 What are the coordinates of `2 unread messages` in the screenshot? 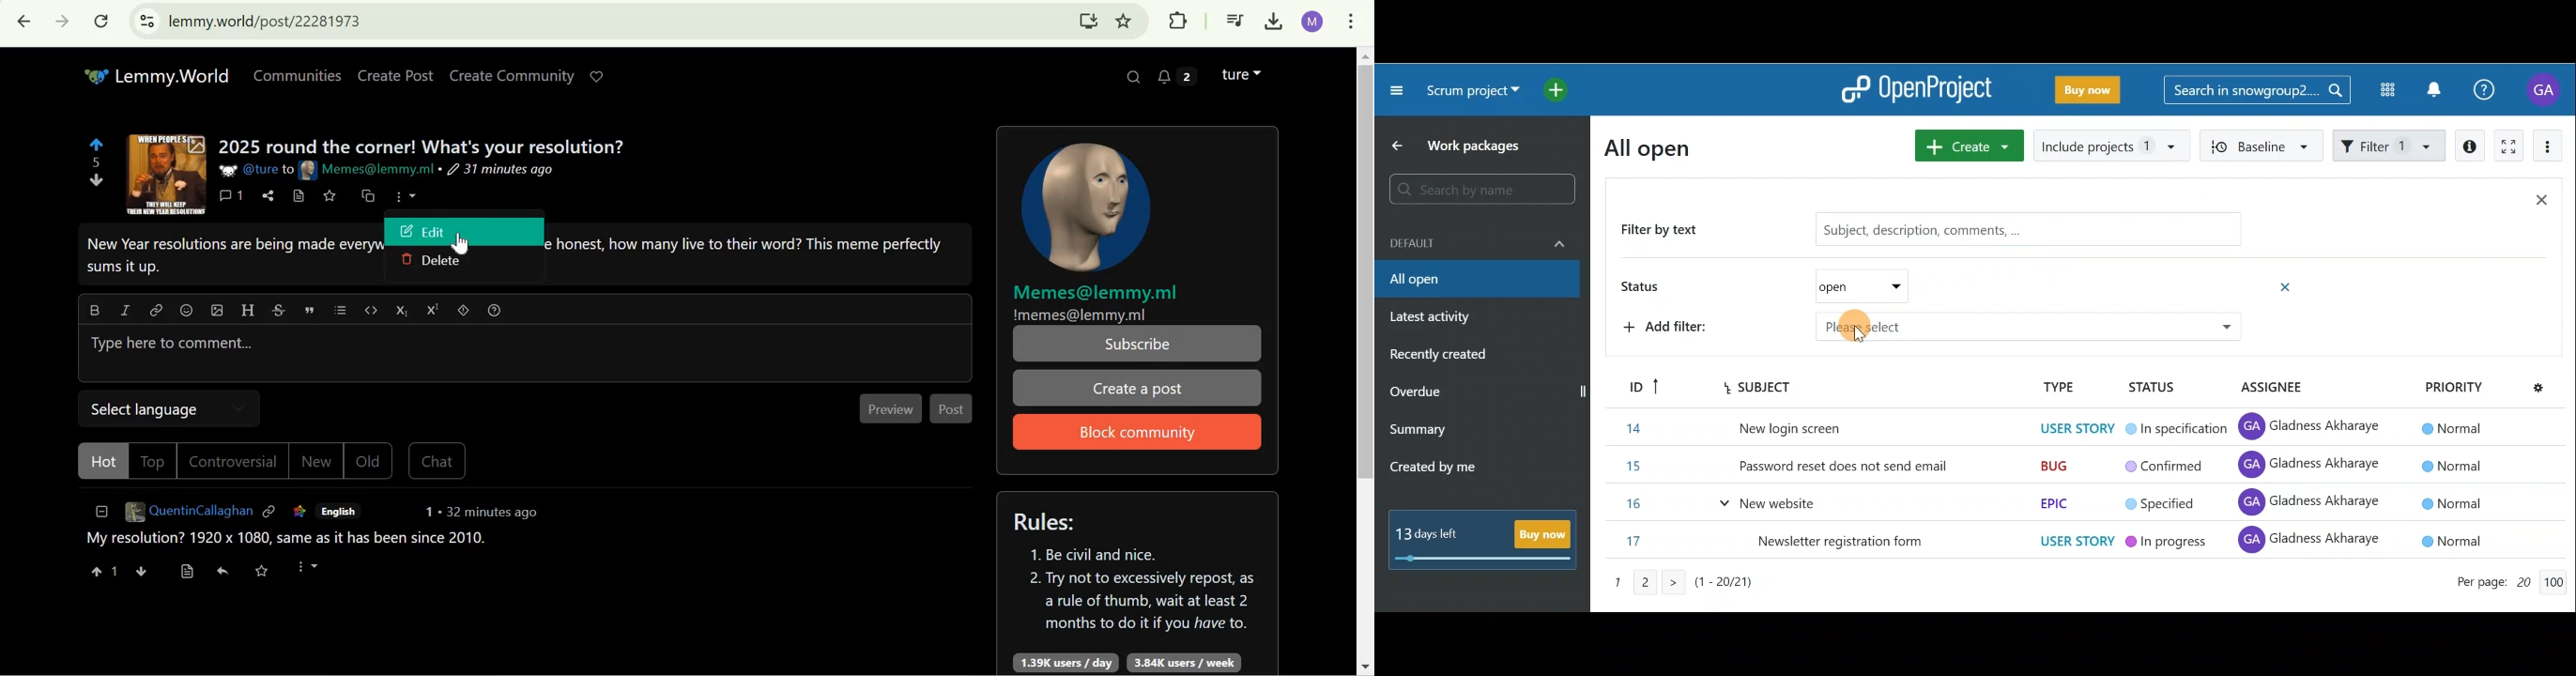 It's located at (1177, 74).